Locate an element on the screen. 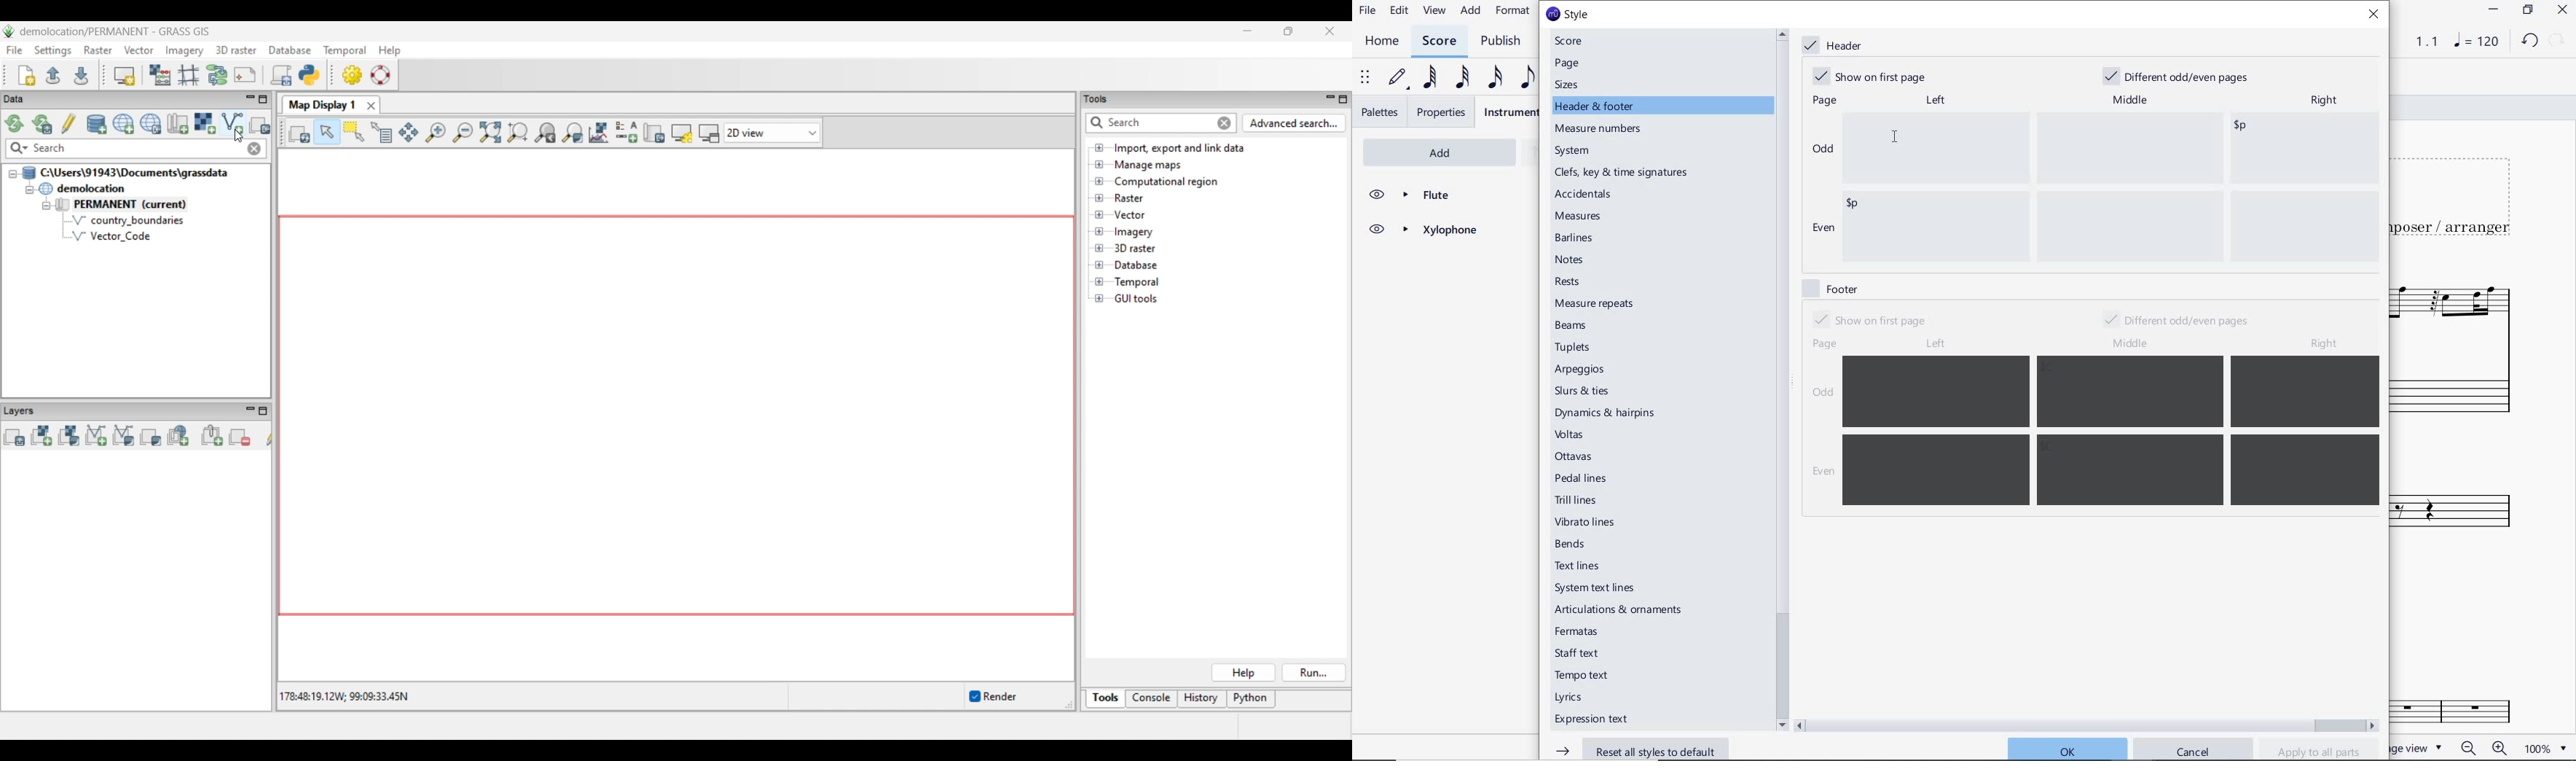 This screenshot has width=2576, height=784. REDO is located at coordinates (2557, 41).